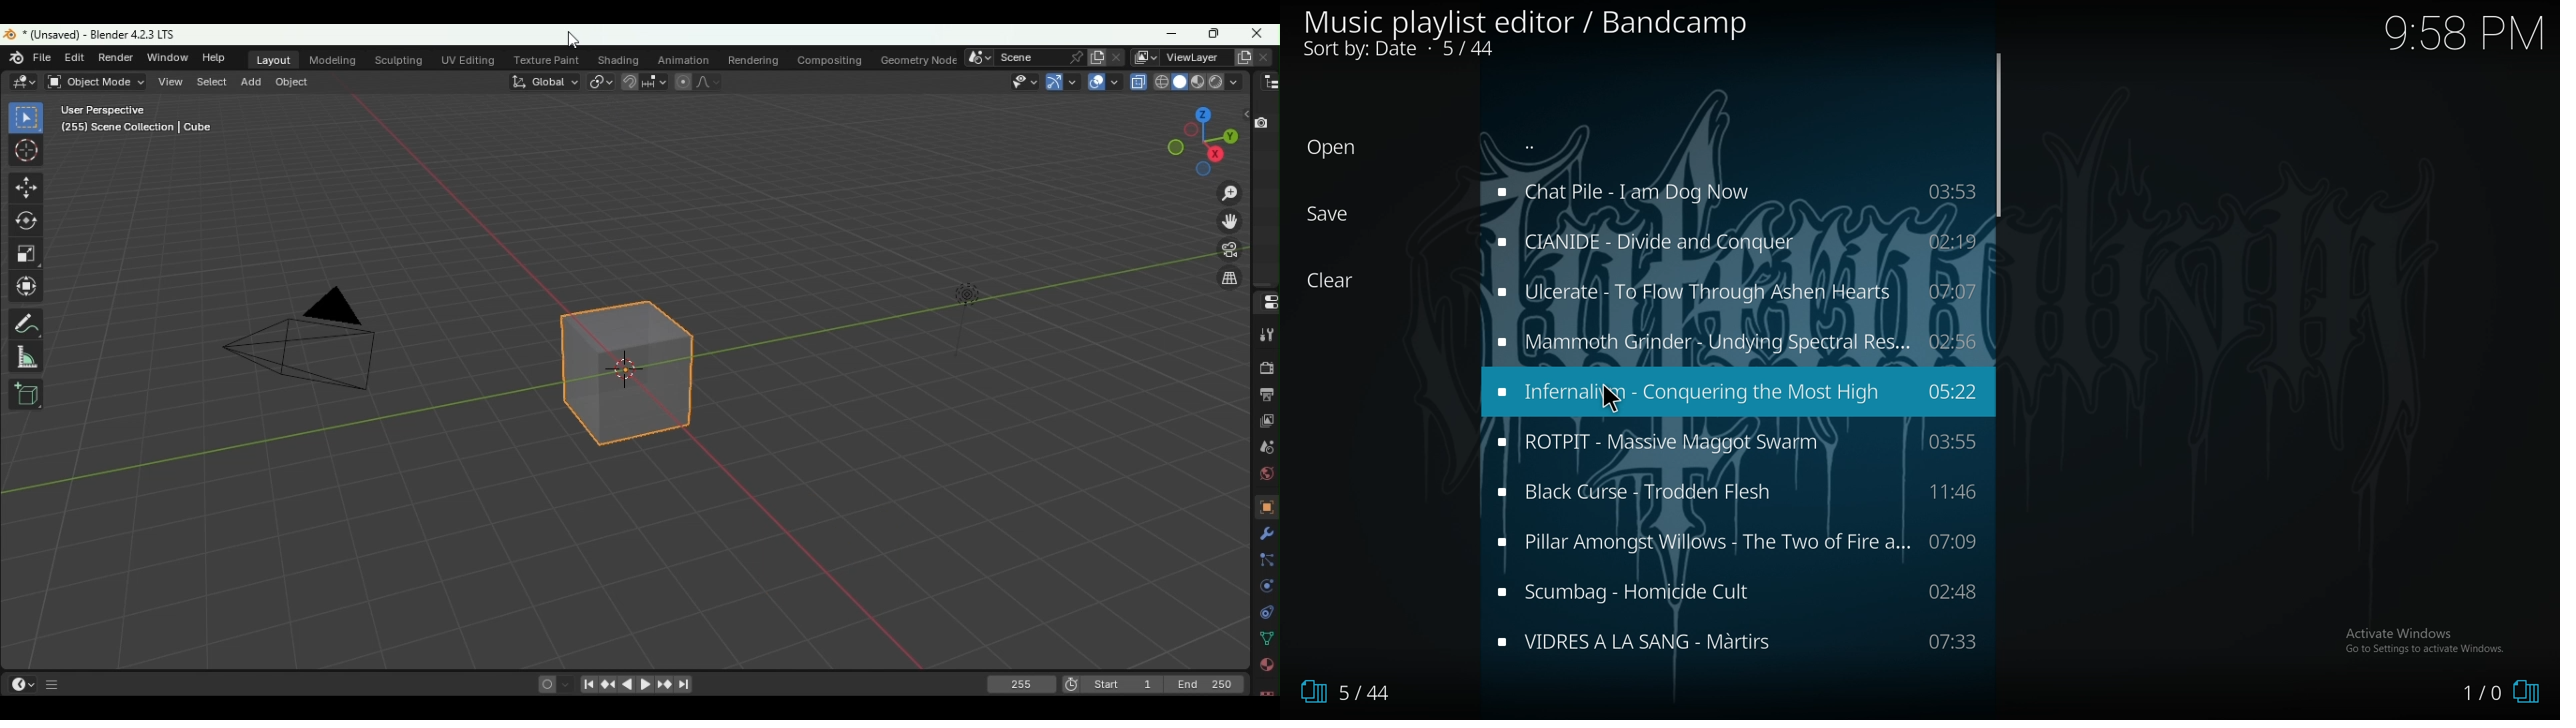 This screenshot has height=728, width=2576. What do you see at coordinates (1734, 242) in the screenshot?
I see `music` at bounding box center [1734, 242].